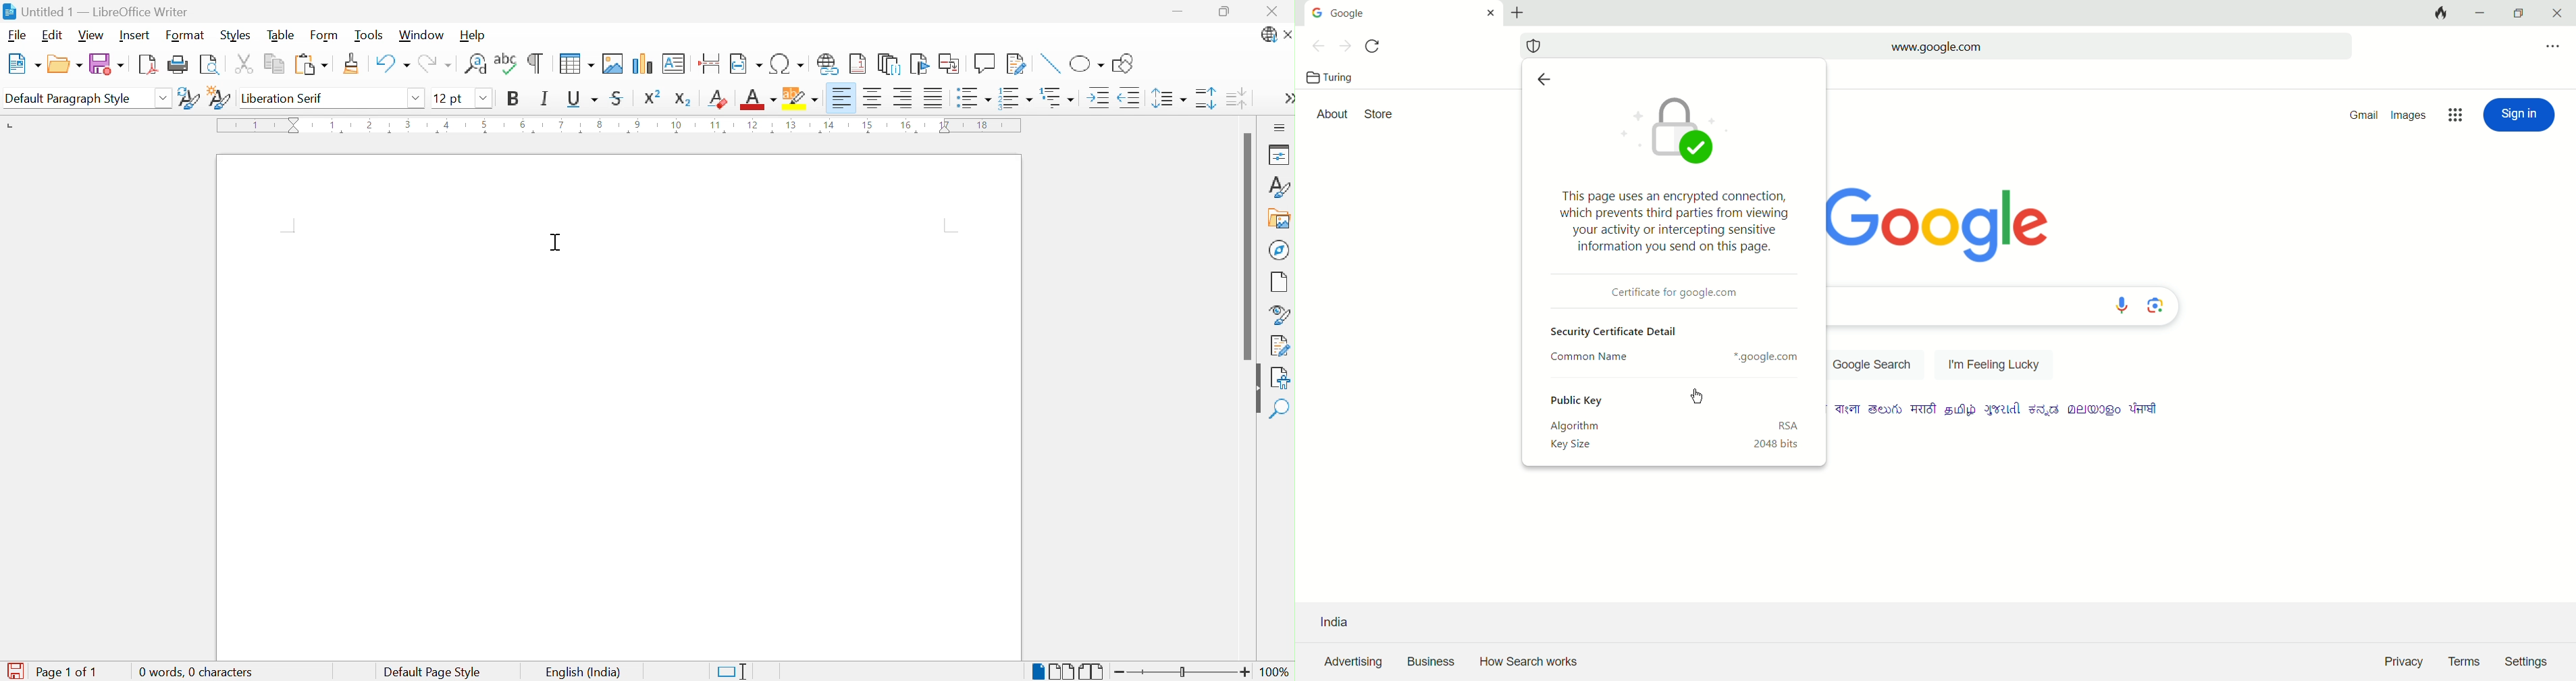 The height and width of the screenshot is (700, 2576). What do you see at coordinates (1342, 47) in the screenshot?
I see `next` at bounding box center [1342, 47].